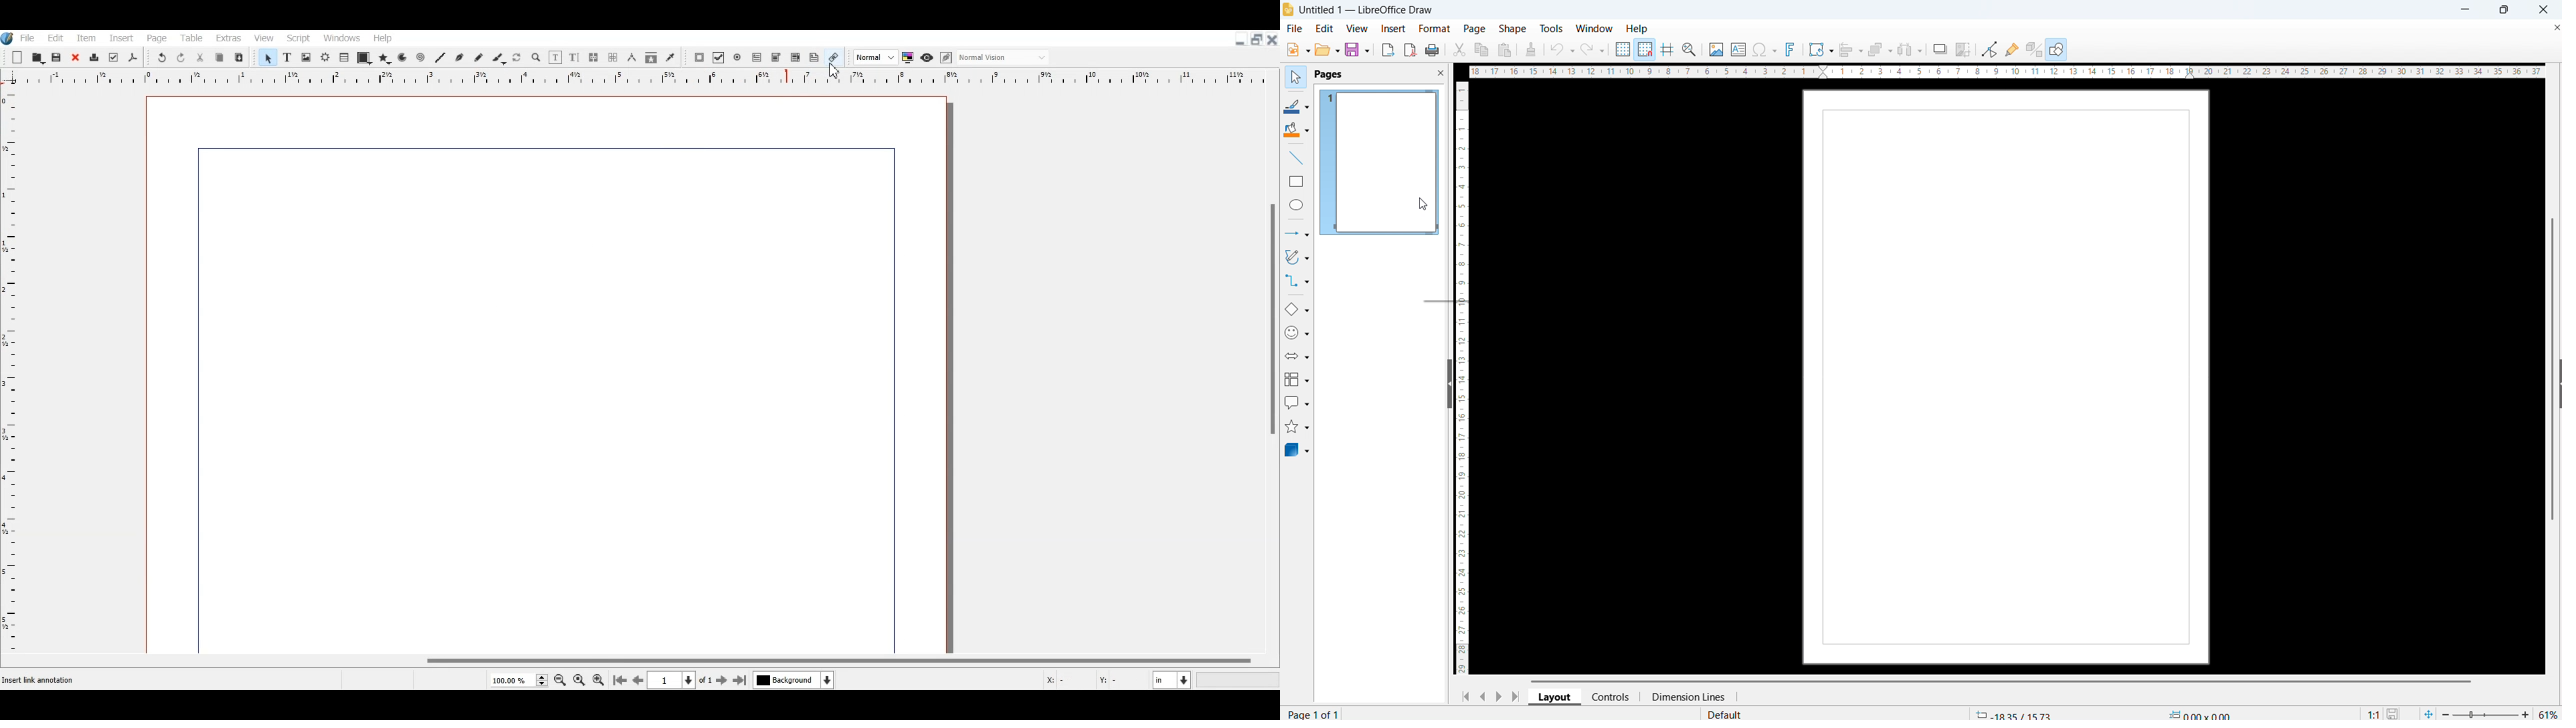 This screenshot has height=728, width=2576. Describe the element at coordinates (638, 680) in the screenshot. I see `Go to Previous page` at that location.